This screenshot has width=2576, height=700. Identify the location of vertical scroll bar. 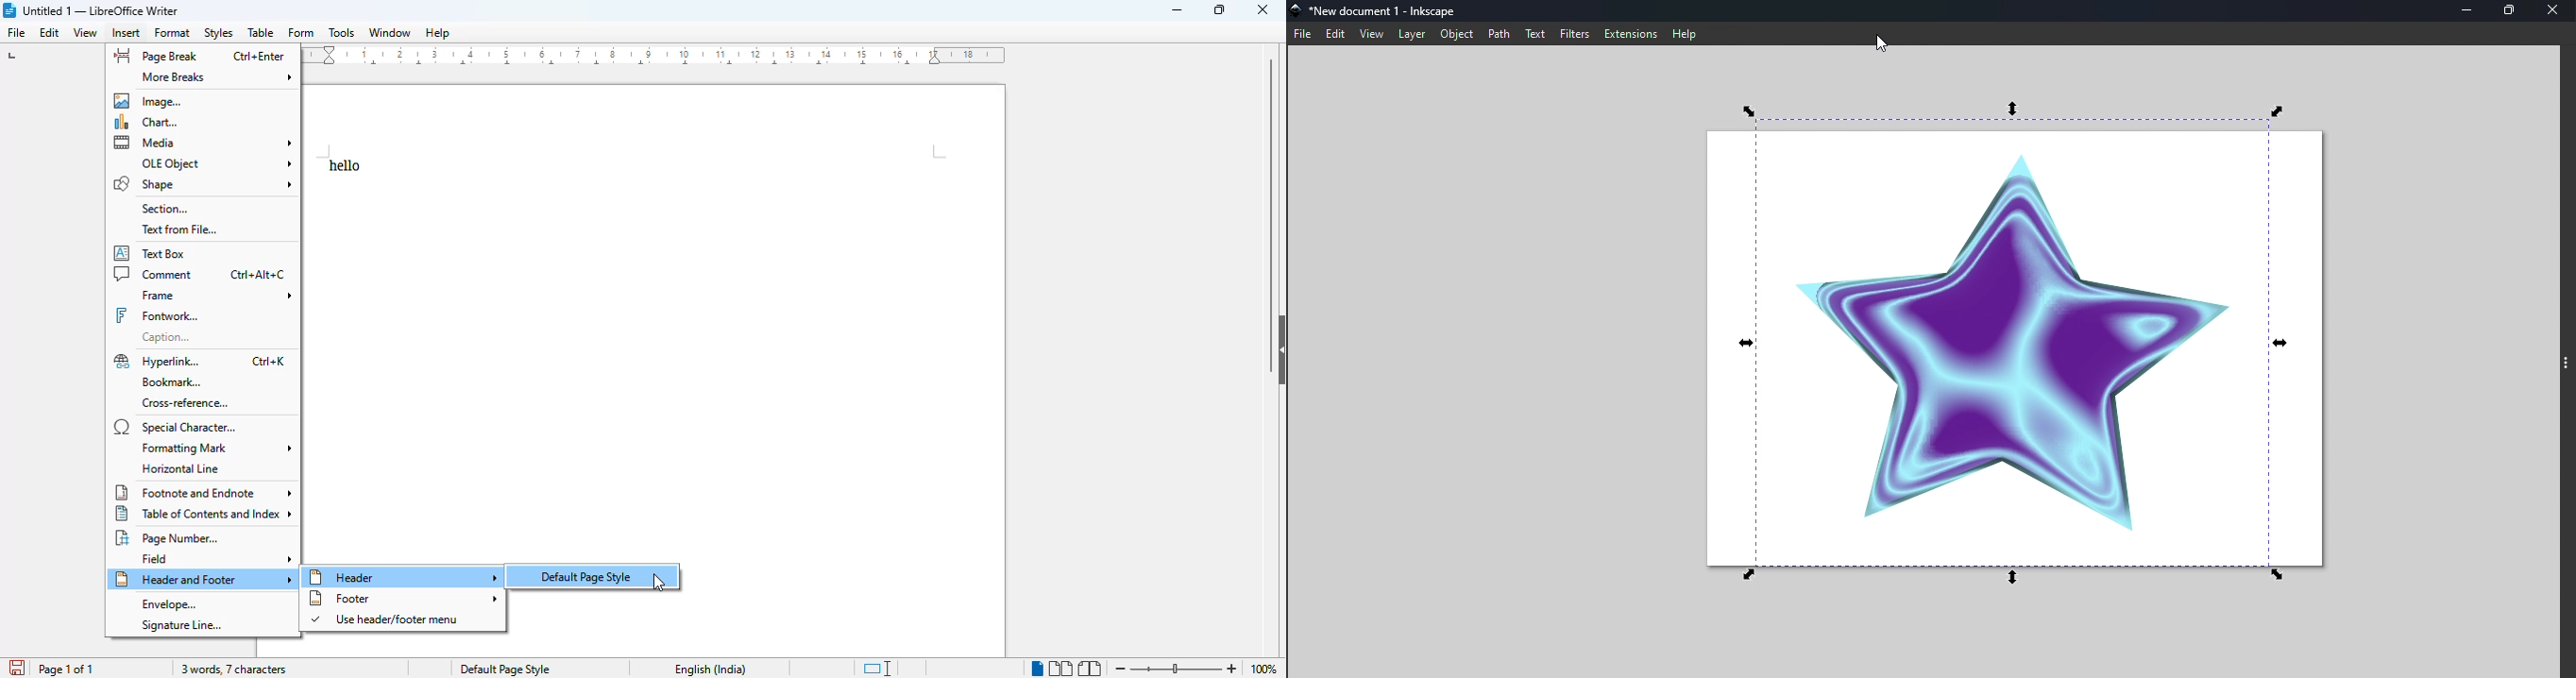
(1272, 181).